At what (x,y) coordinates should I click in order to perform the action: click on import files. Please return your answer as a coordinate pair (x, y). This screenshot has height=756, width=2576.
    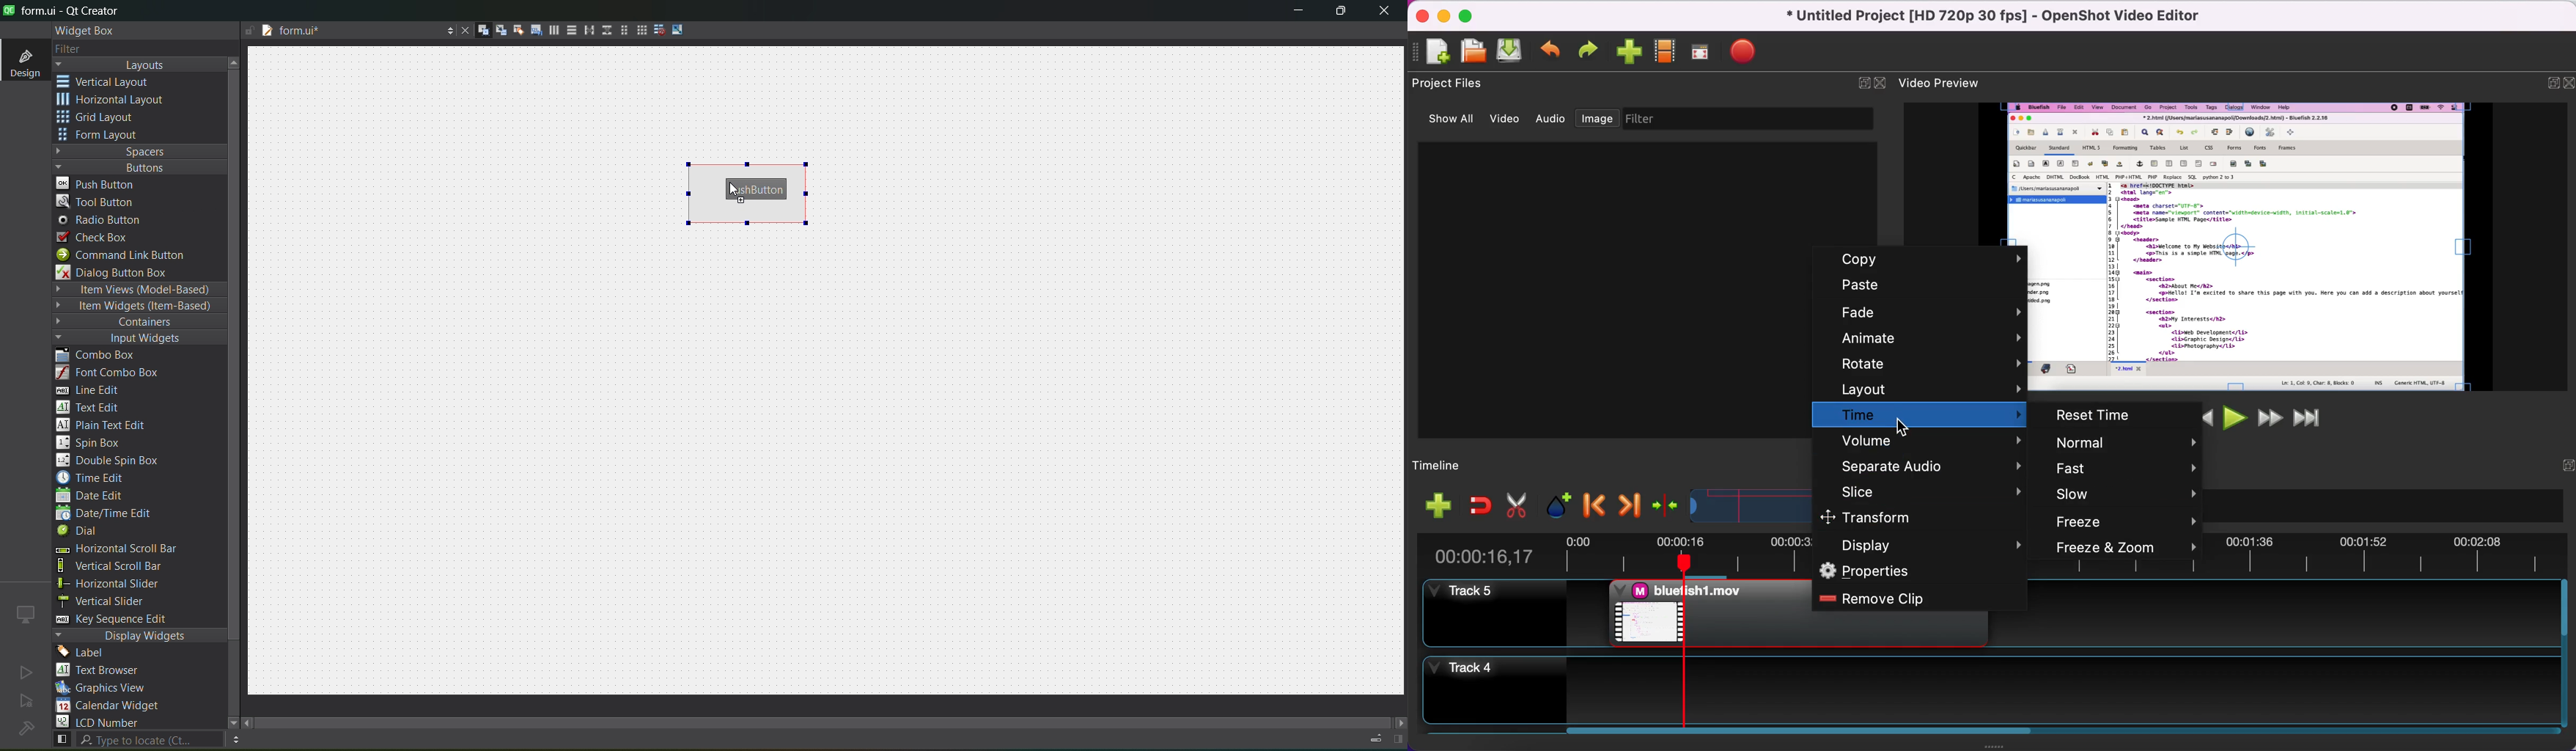
    Looking at the image, I should click on (1630, 53).